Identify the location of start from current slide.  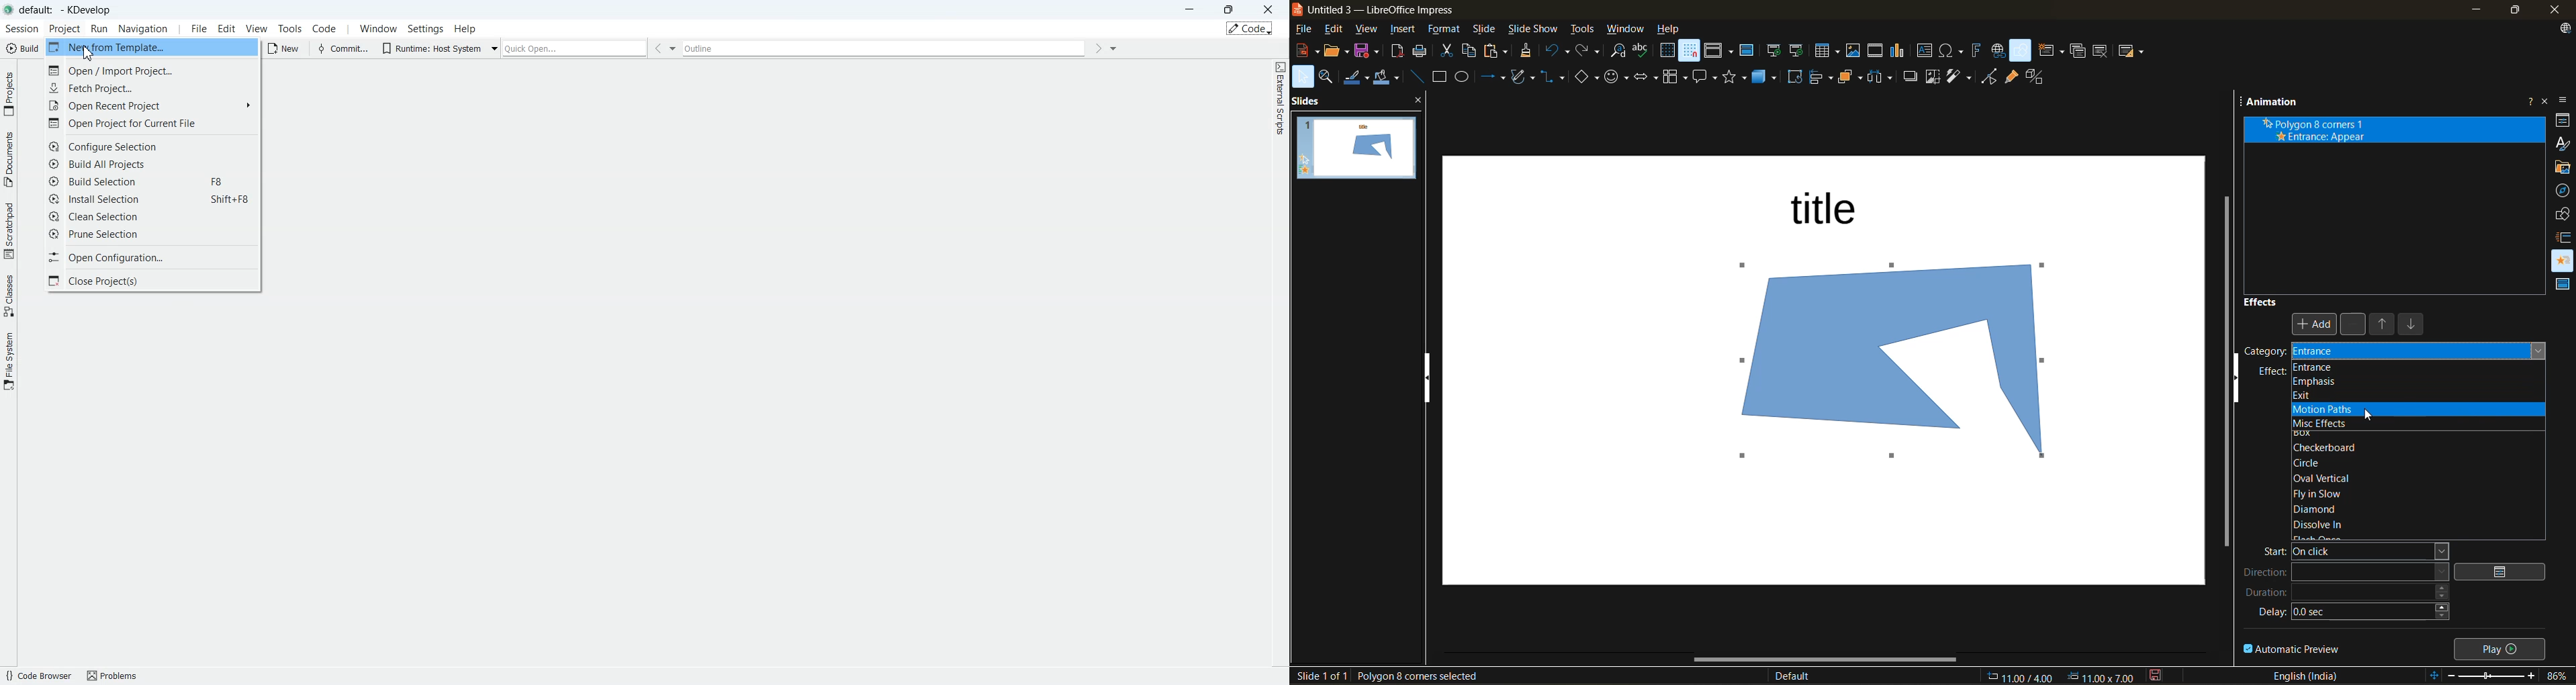
(1798, 52).